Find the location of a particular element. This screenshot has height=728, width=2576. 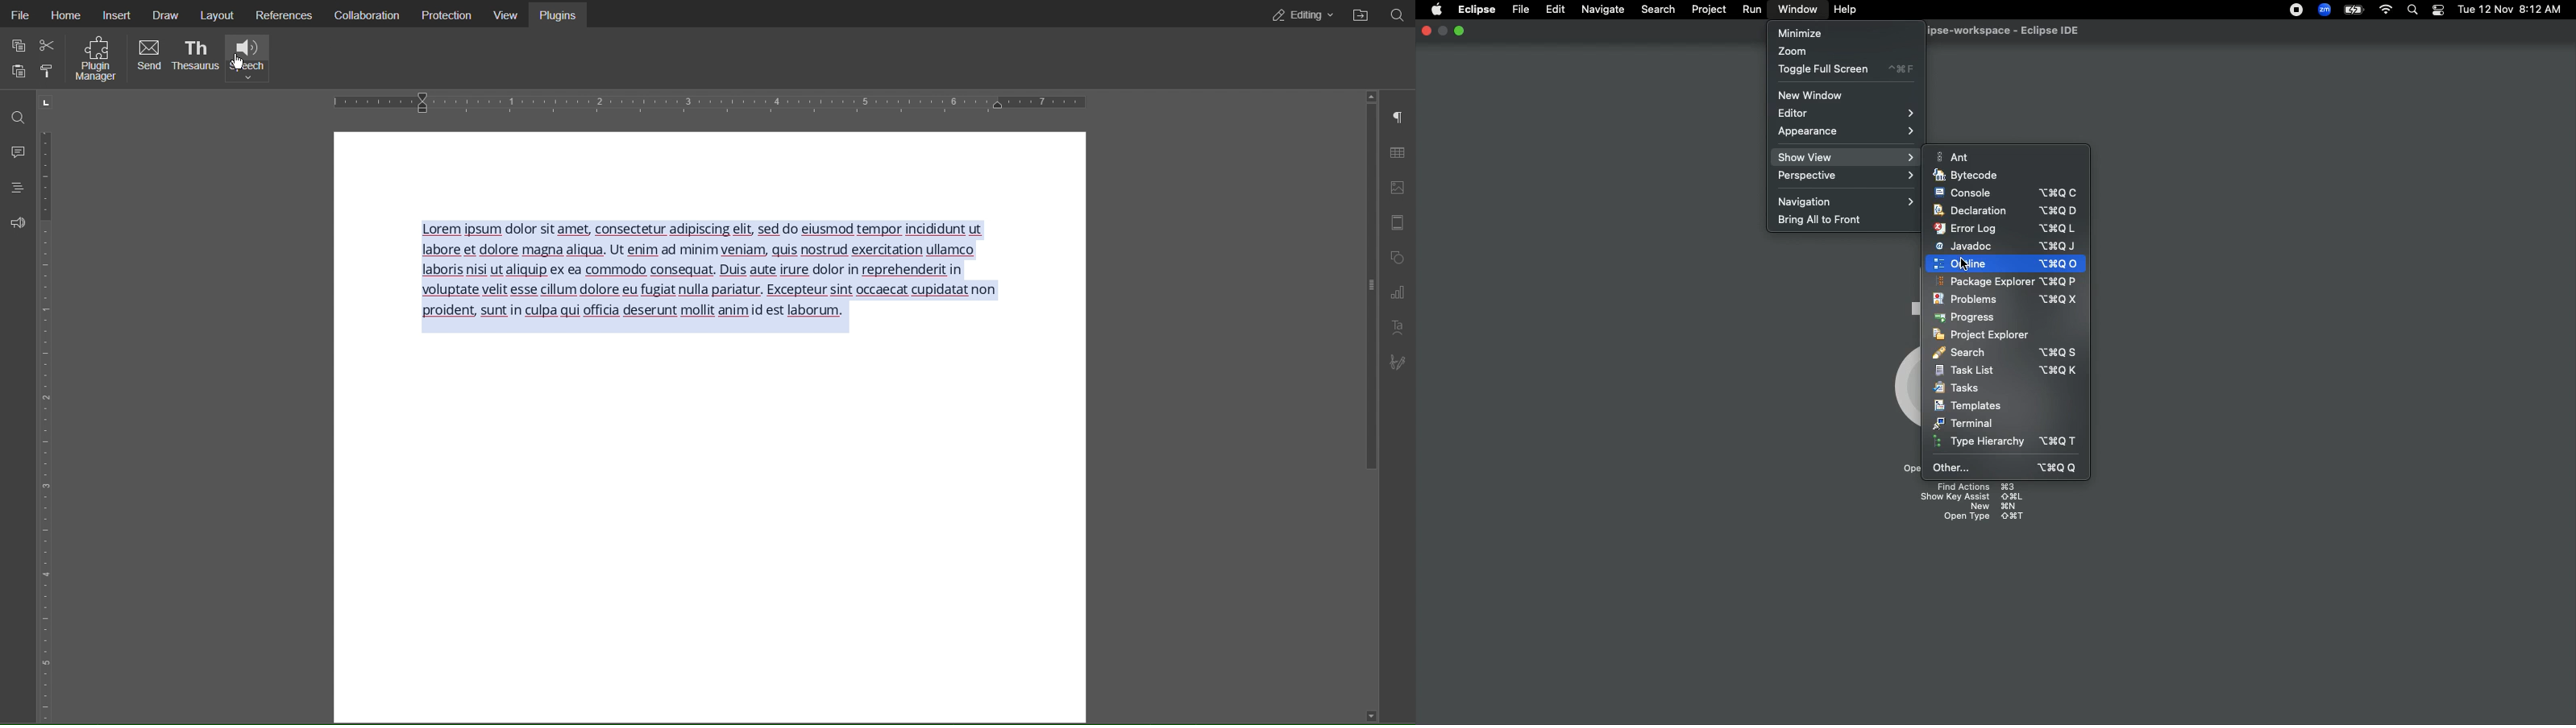

Cut is located at coordinates (50, 46).